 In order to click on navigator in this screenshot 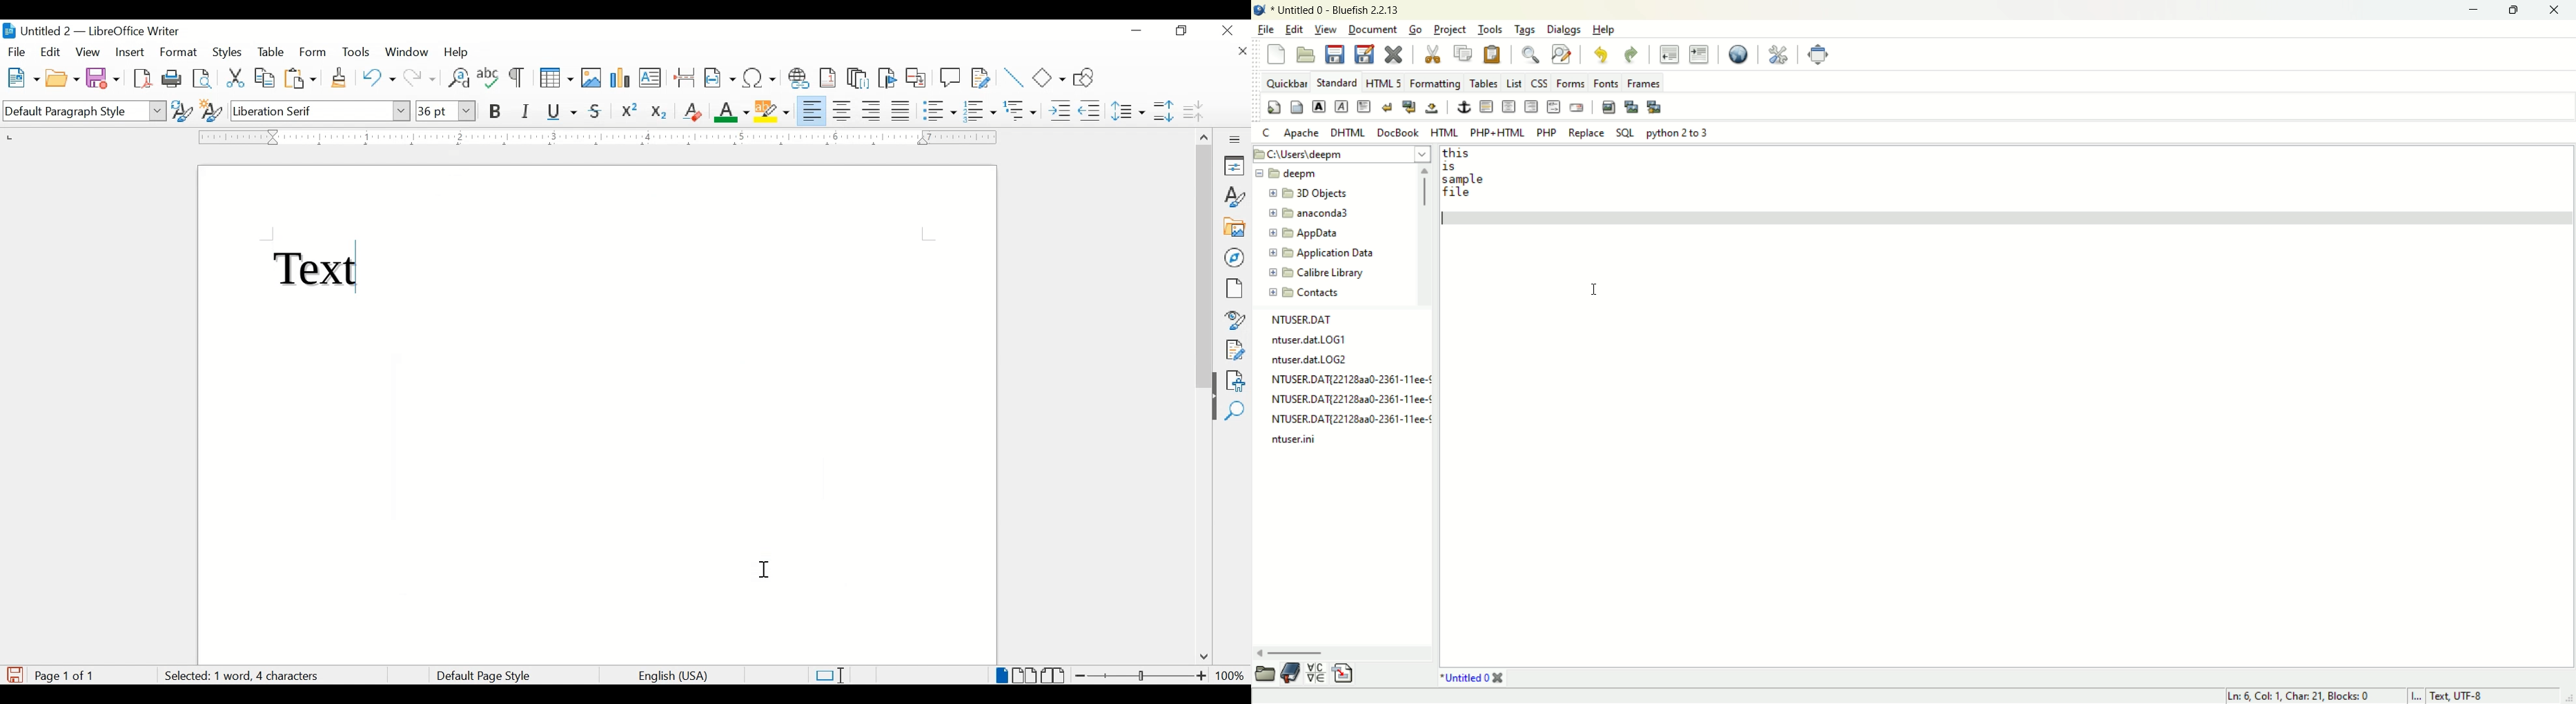, I will do `click(1236, 257)`.